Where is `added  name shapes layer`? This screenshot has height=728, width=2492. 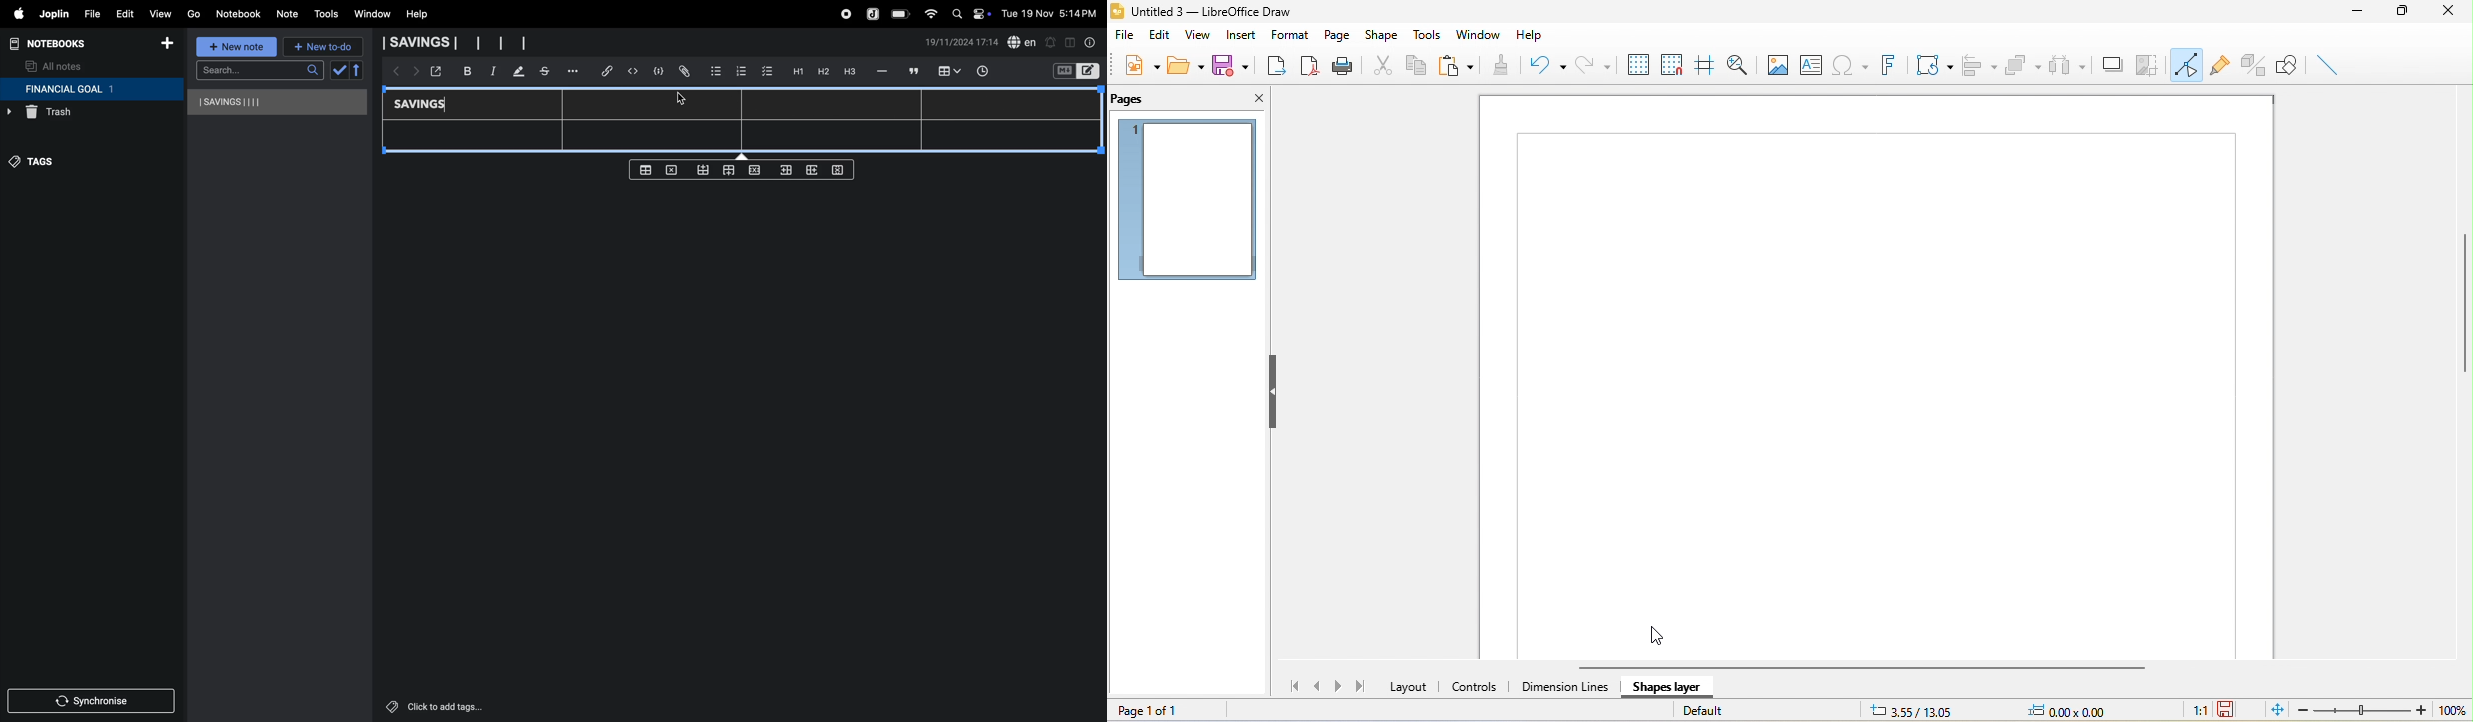 added  name shapes layer is located at coordinates (1673, 685).